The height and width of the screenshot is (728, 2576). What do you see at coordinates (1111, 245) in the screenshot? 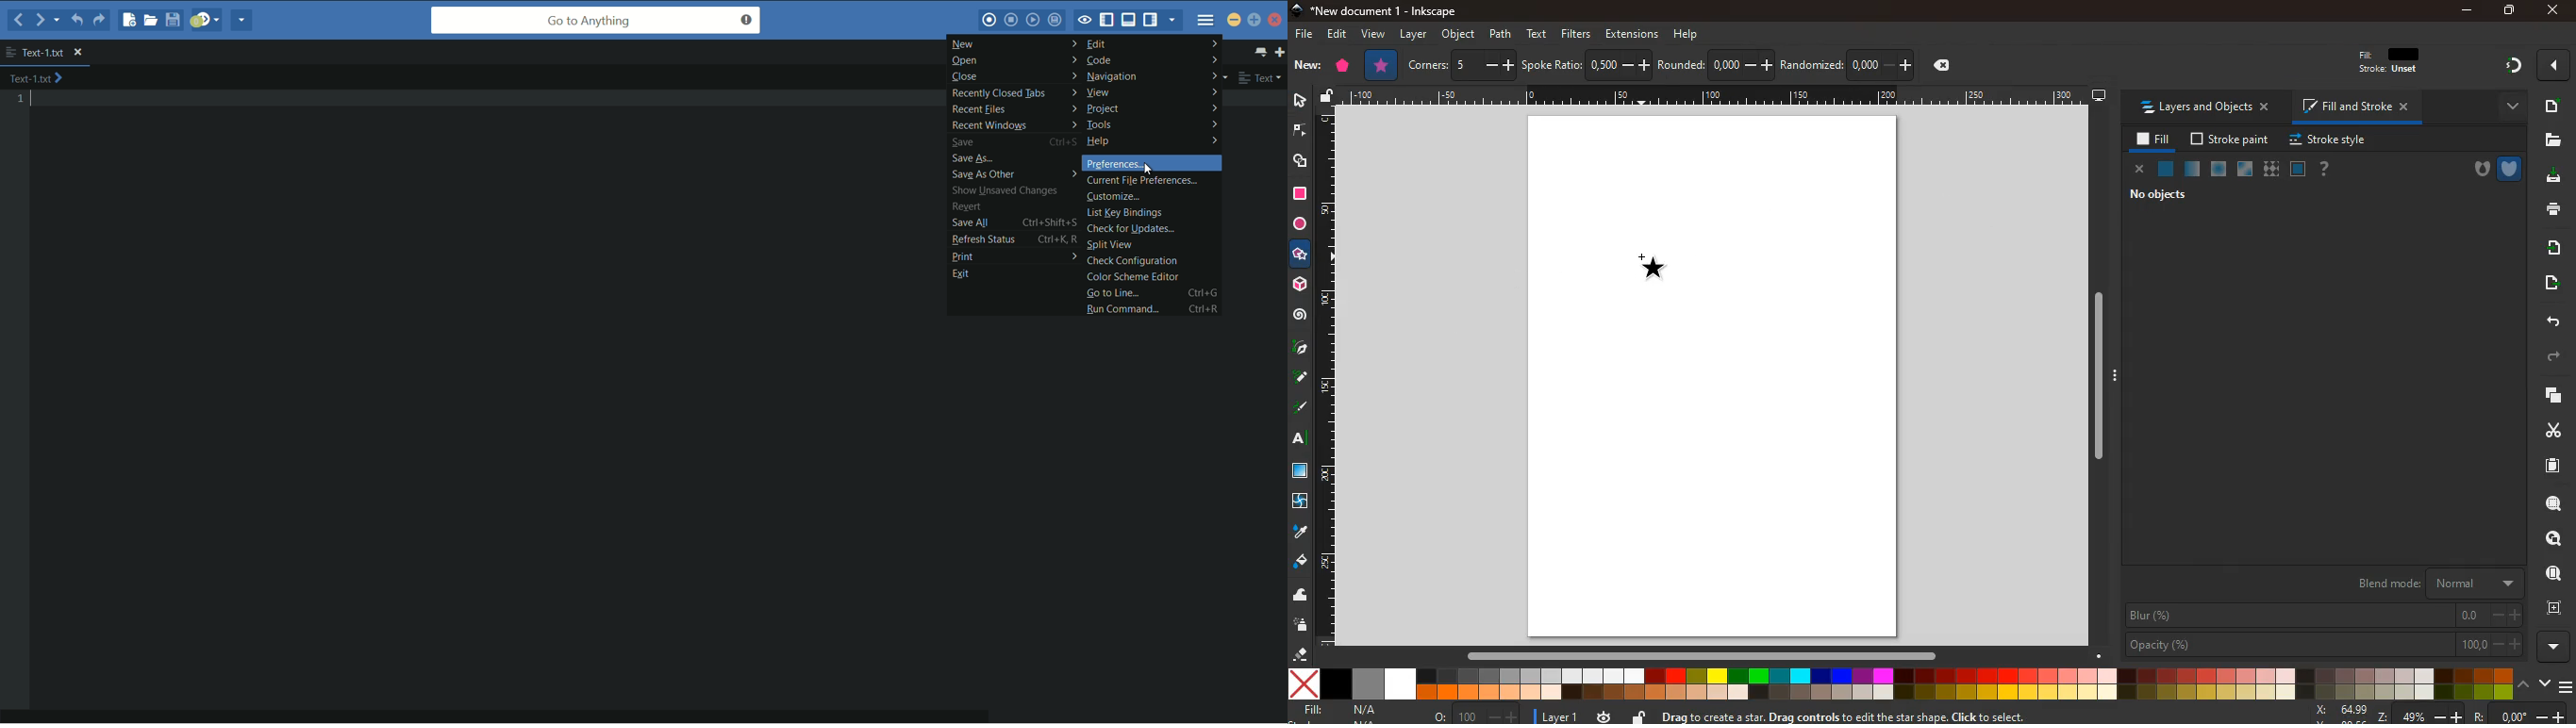
I see `split view` at bounding box center [1111, 245].